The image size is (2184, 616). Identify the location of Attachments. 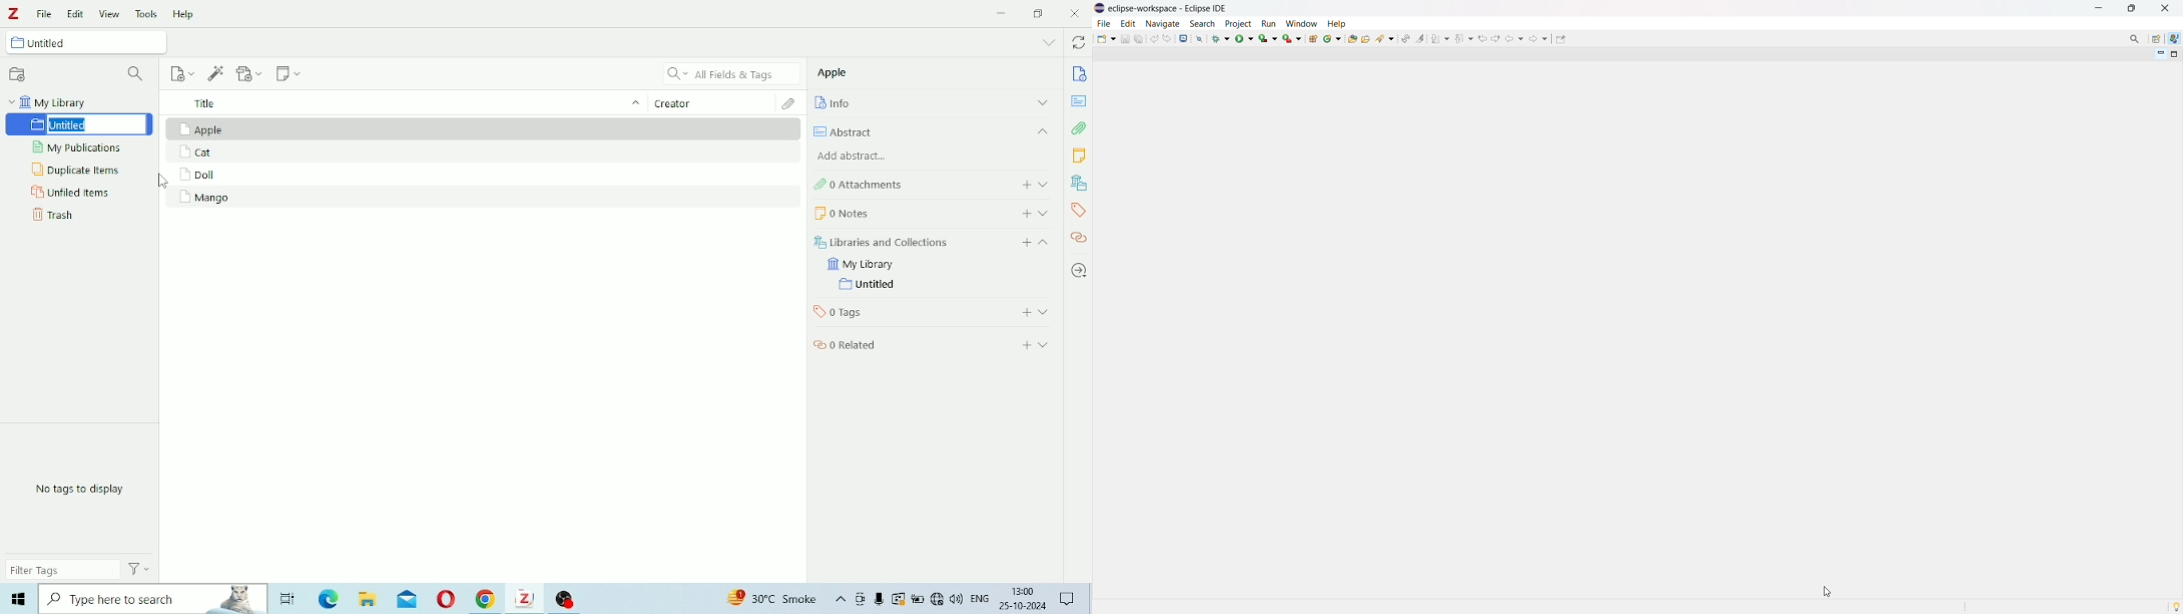
(791, 104).